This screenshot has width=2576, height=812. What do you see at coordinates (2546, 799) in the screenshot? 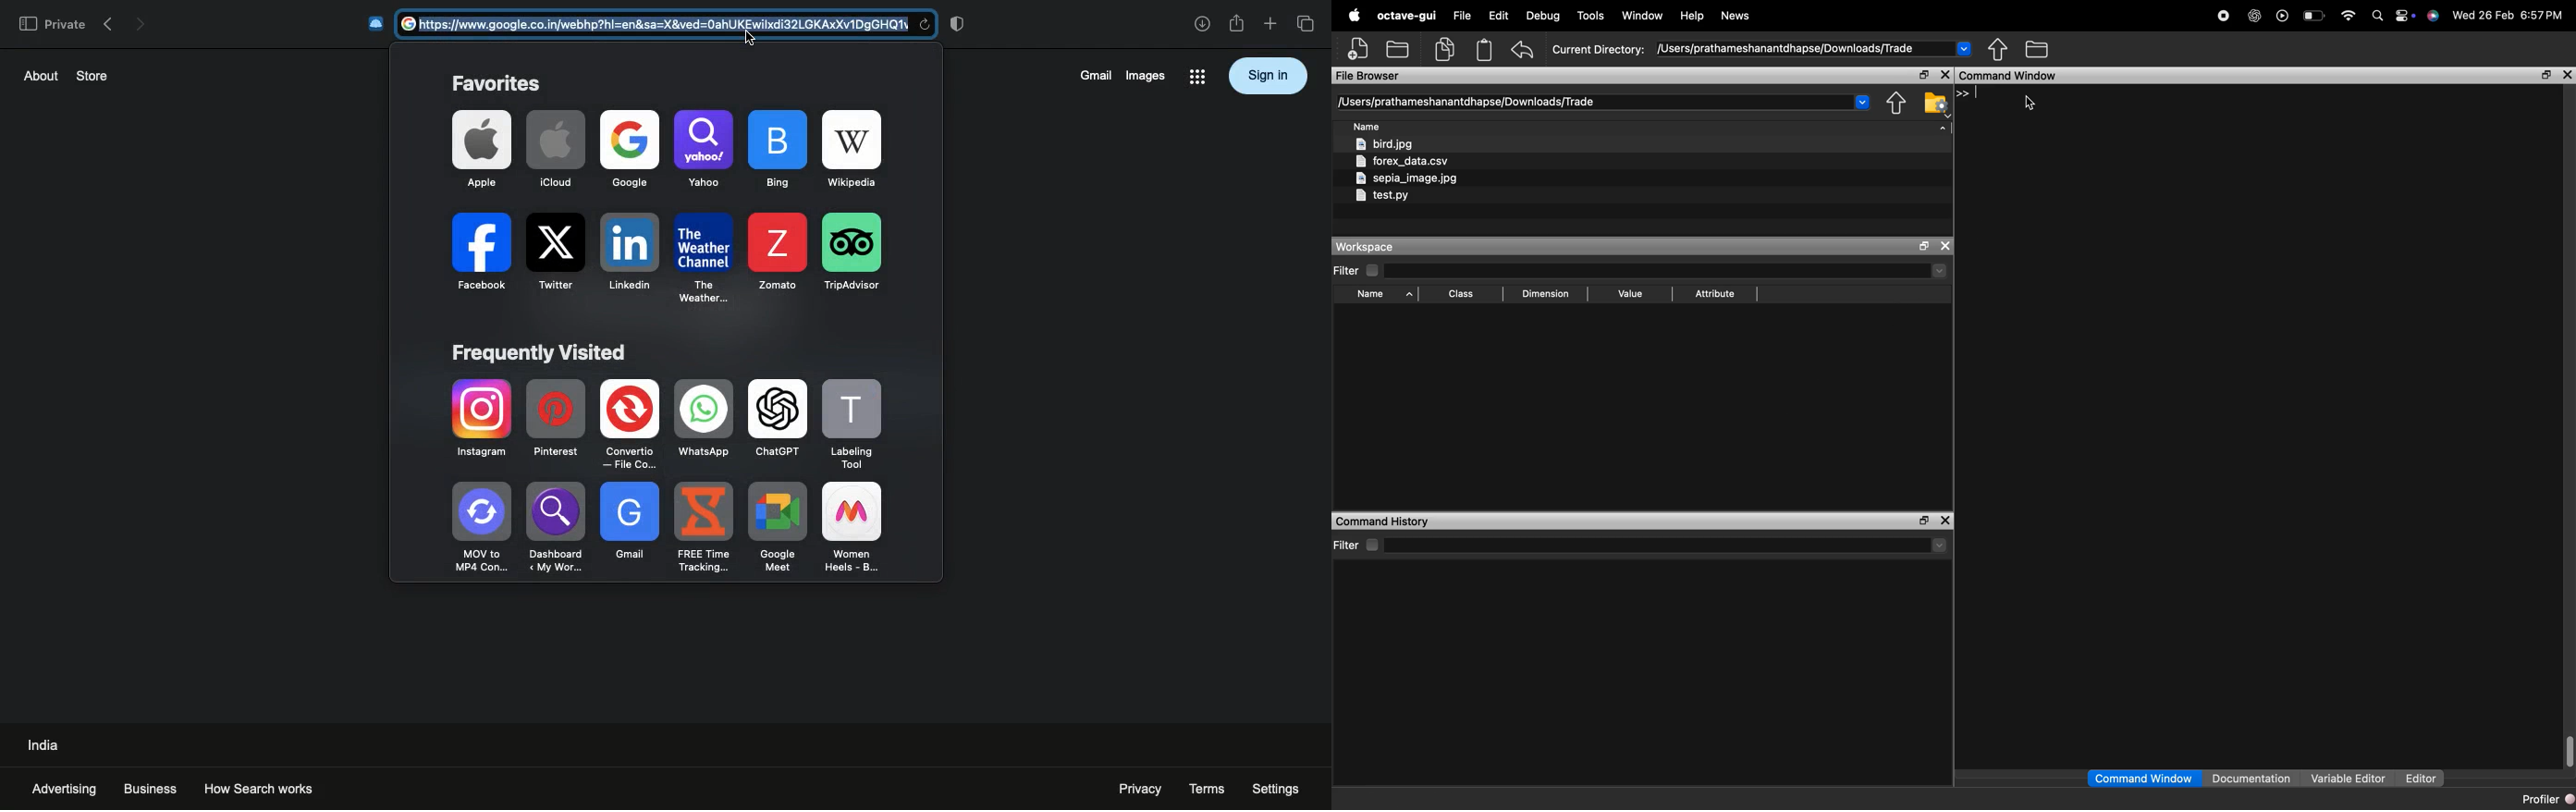
I see `profiler ` at bounding box center [2546, 799].